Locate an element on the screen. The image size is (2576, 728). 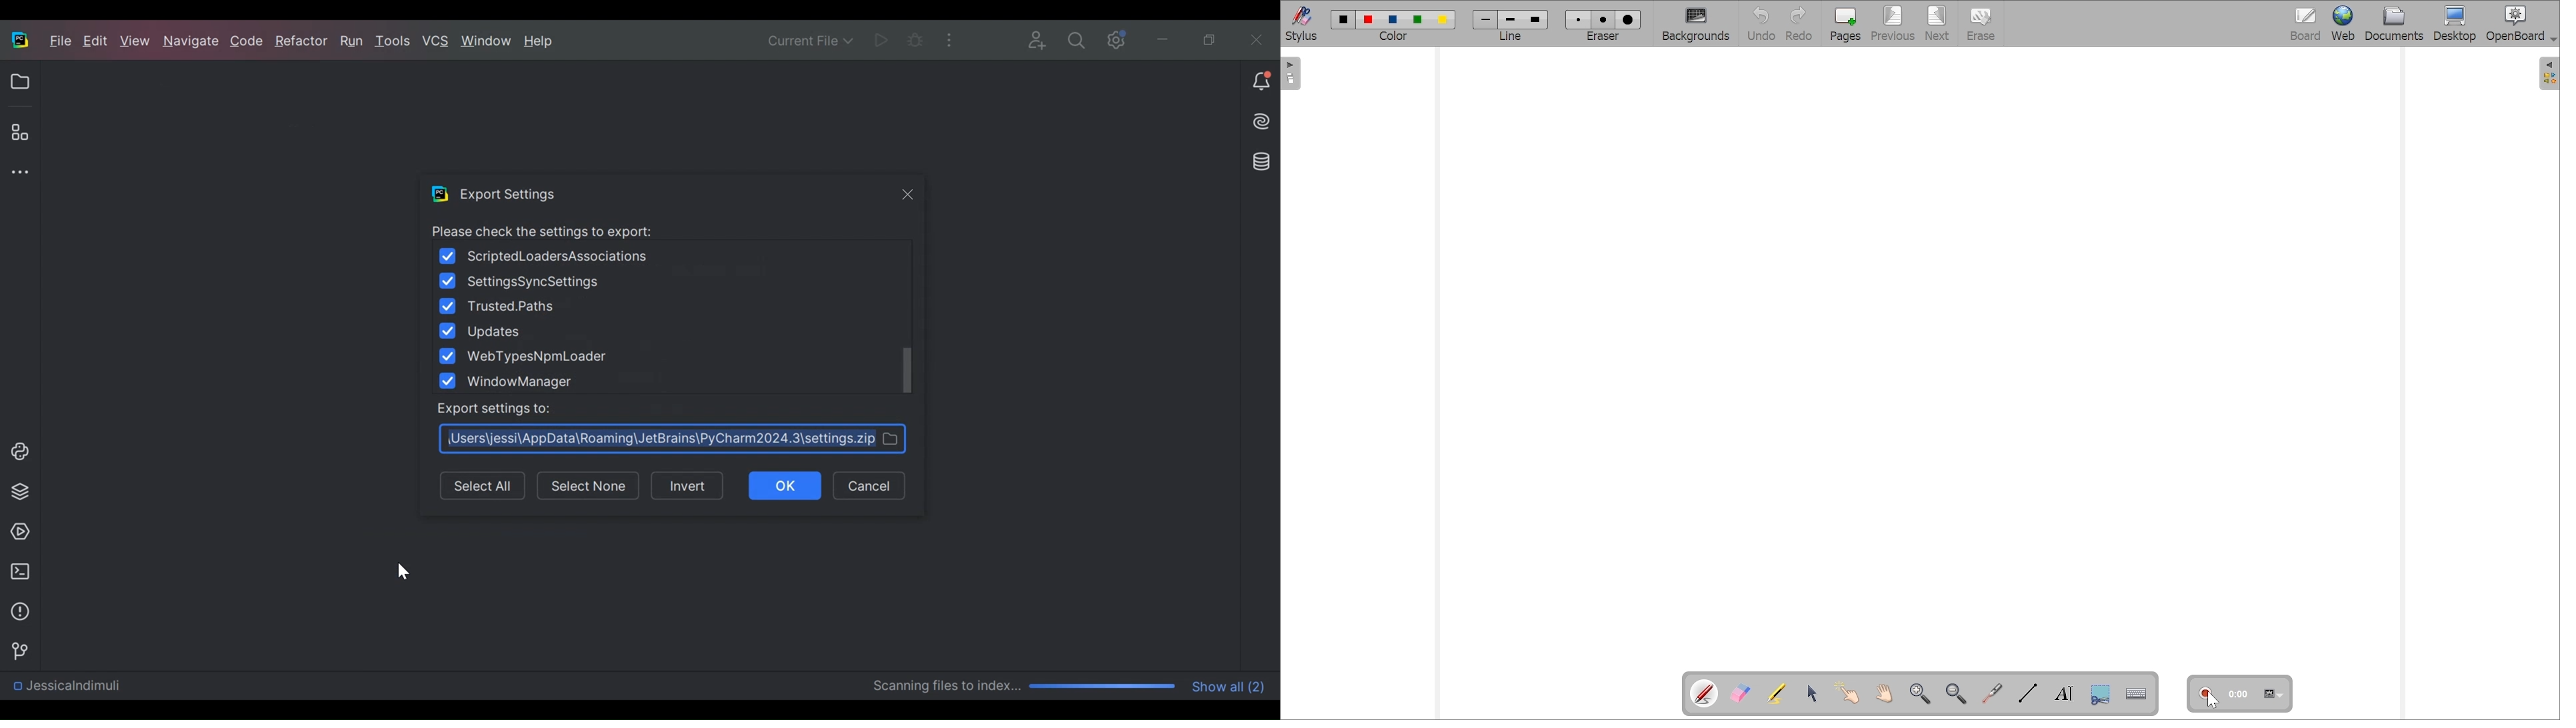
Navigate is located at coordinates (191, 43).